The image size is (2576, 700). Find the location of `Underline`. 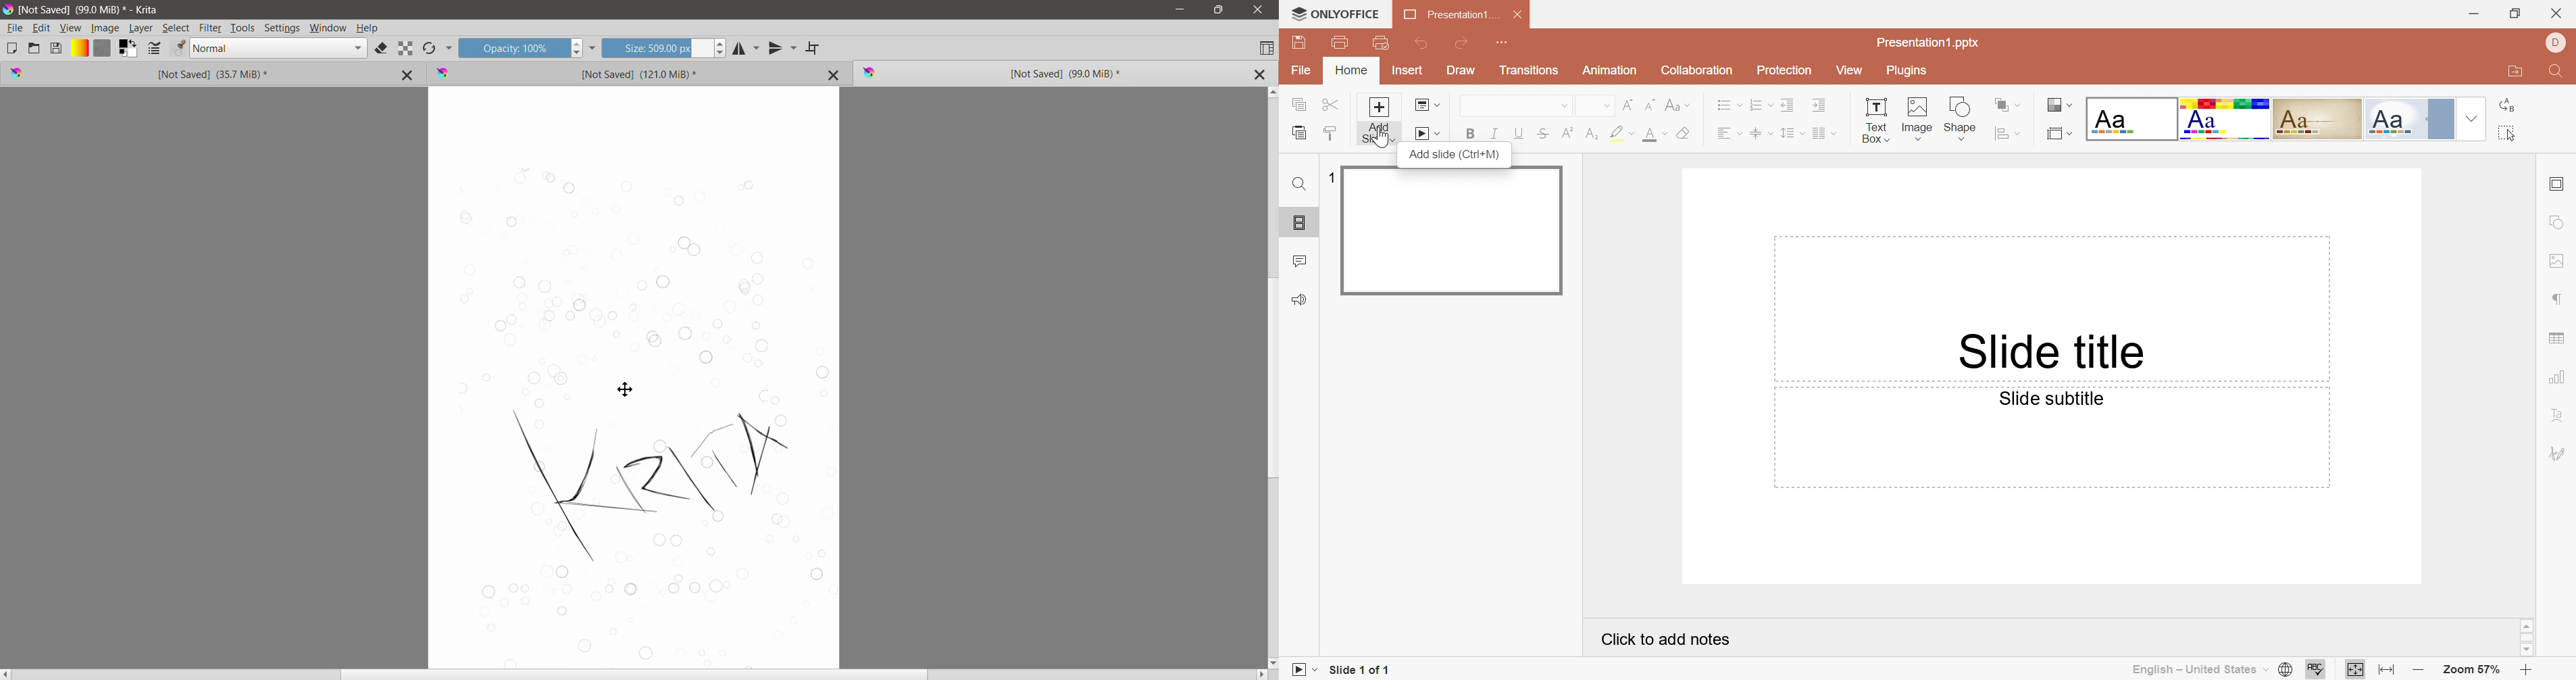

Underline is located at coordinates (1518, 133).